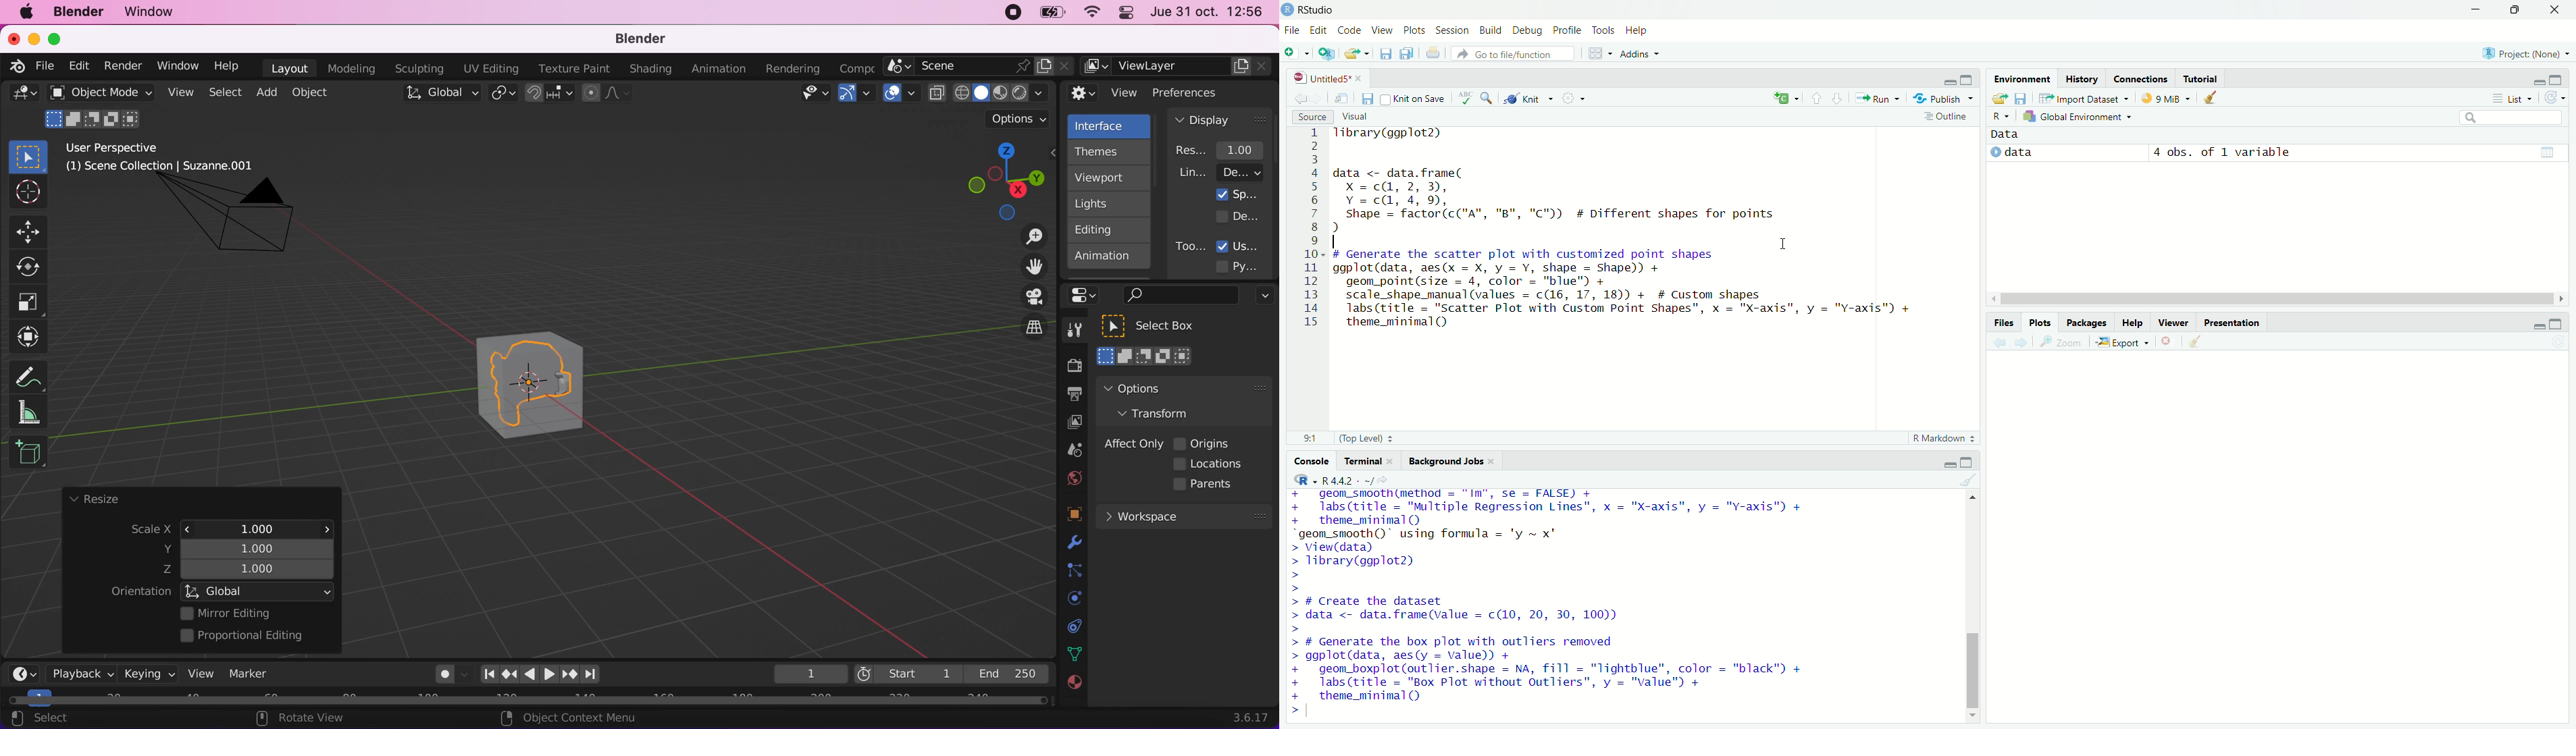 The height and width of the screenshot is (756, 2576). Describe the element at coordinates (1312, 229) in the screenshot. I see `Line numbers` at that location.